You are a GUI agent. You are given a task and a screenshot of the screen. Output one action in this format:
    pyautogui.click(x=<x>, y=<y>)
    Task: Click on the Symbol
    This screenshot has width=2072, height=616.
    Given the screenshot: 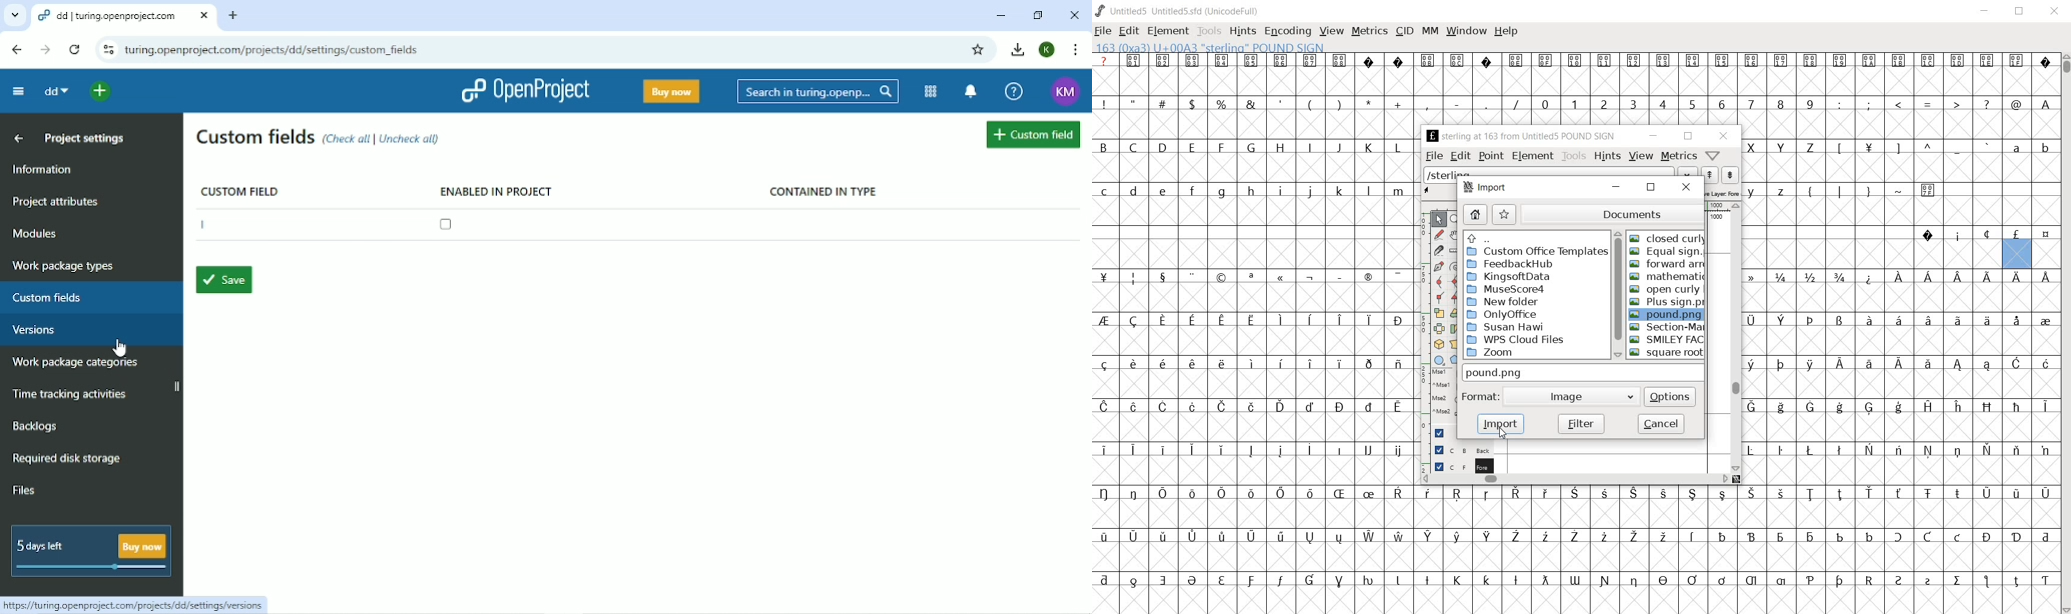 What is the action you would take?
    pyautogui.click(x=1134, y=278)
    